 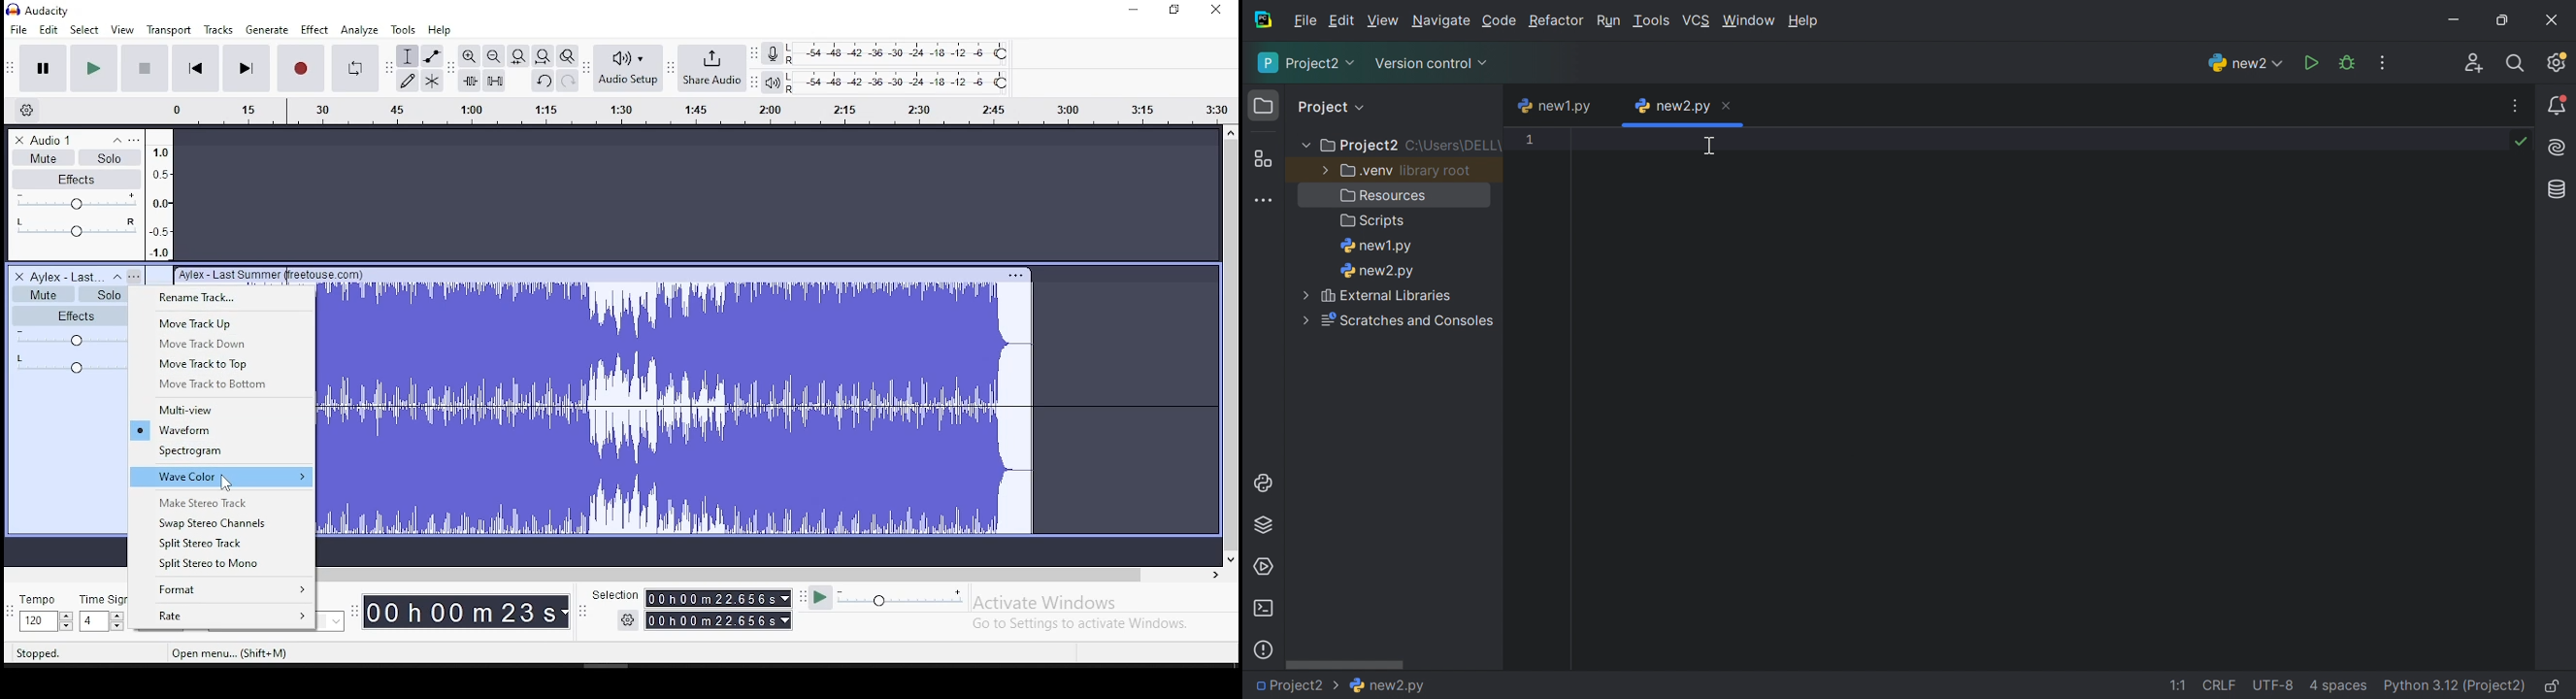 What do you see at coordinates (794, 77) in the screenshot?
I see `L` at bounding box center [794, 77].